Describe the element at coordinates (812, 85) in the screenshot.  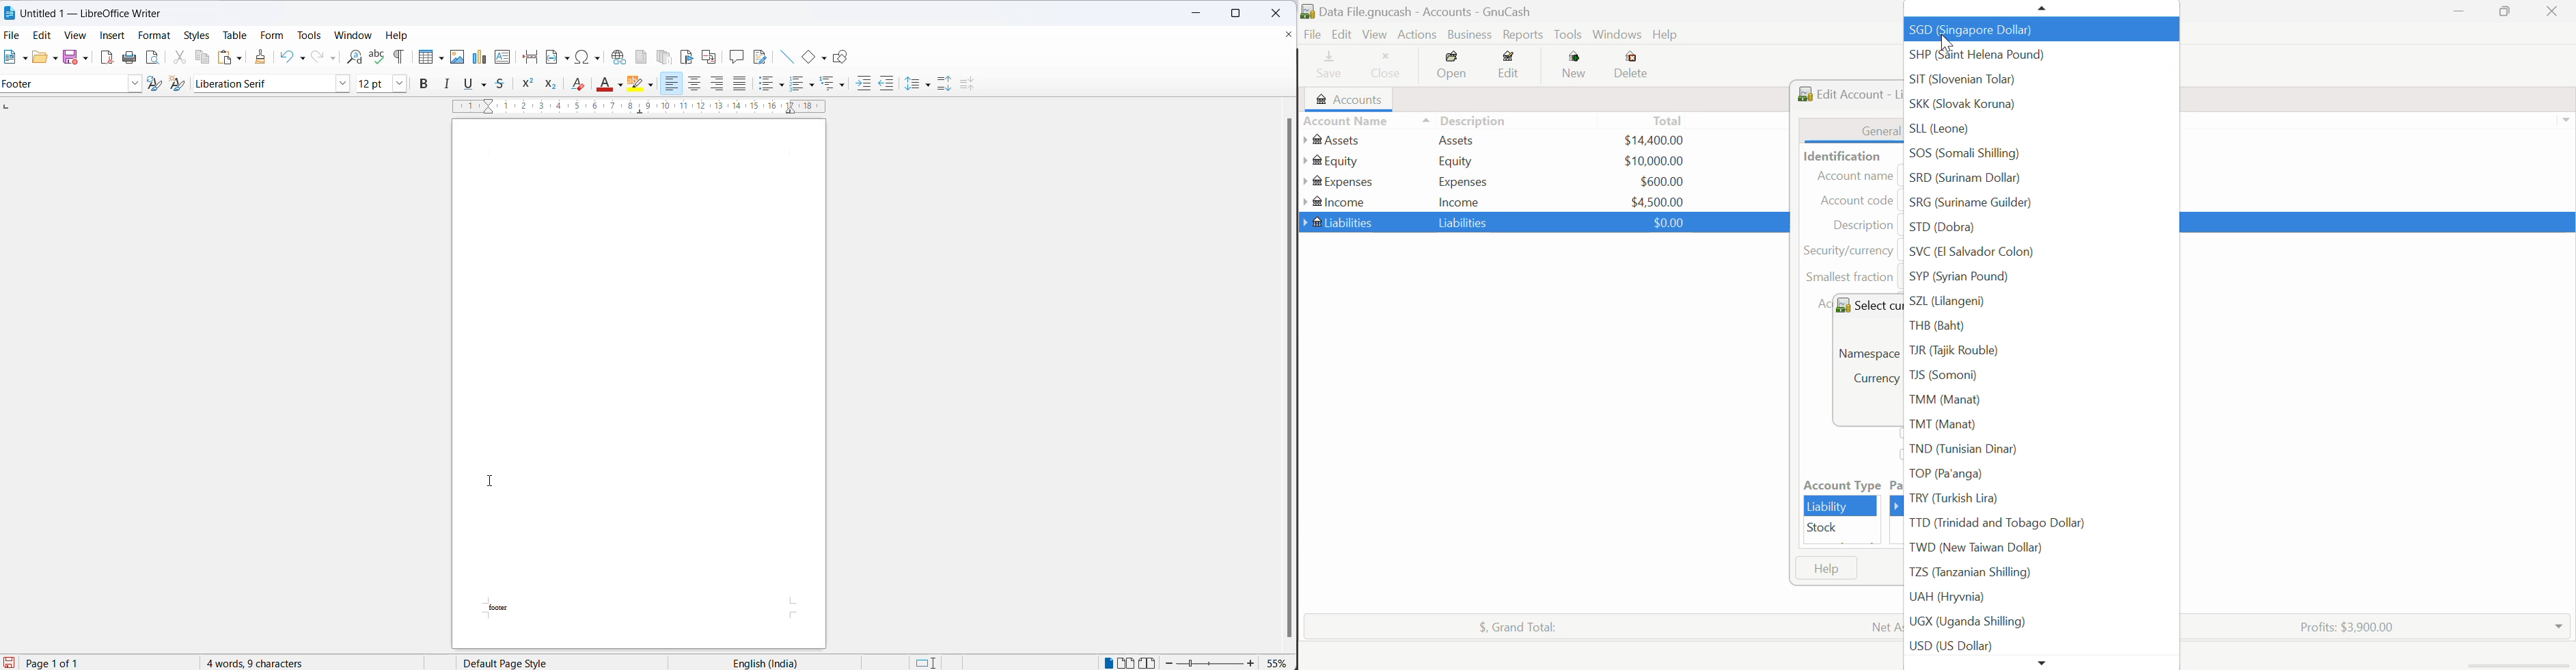
I see `toggle ordered list ` at that location.